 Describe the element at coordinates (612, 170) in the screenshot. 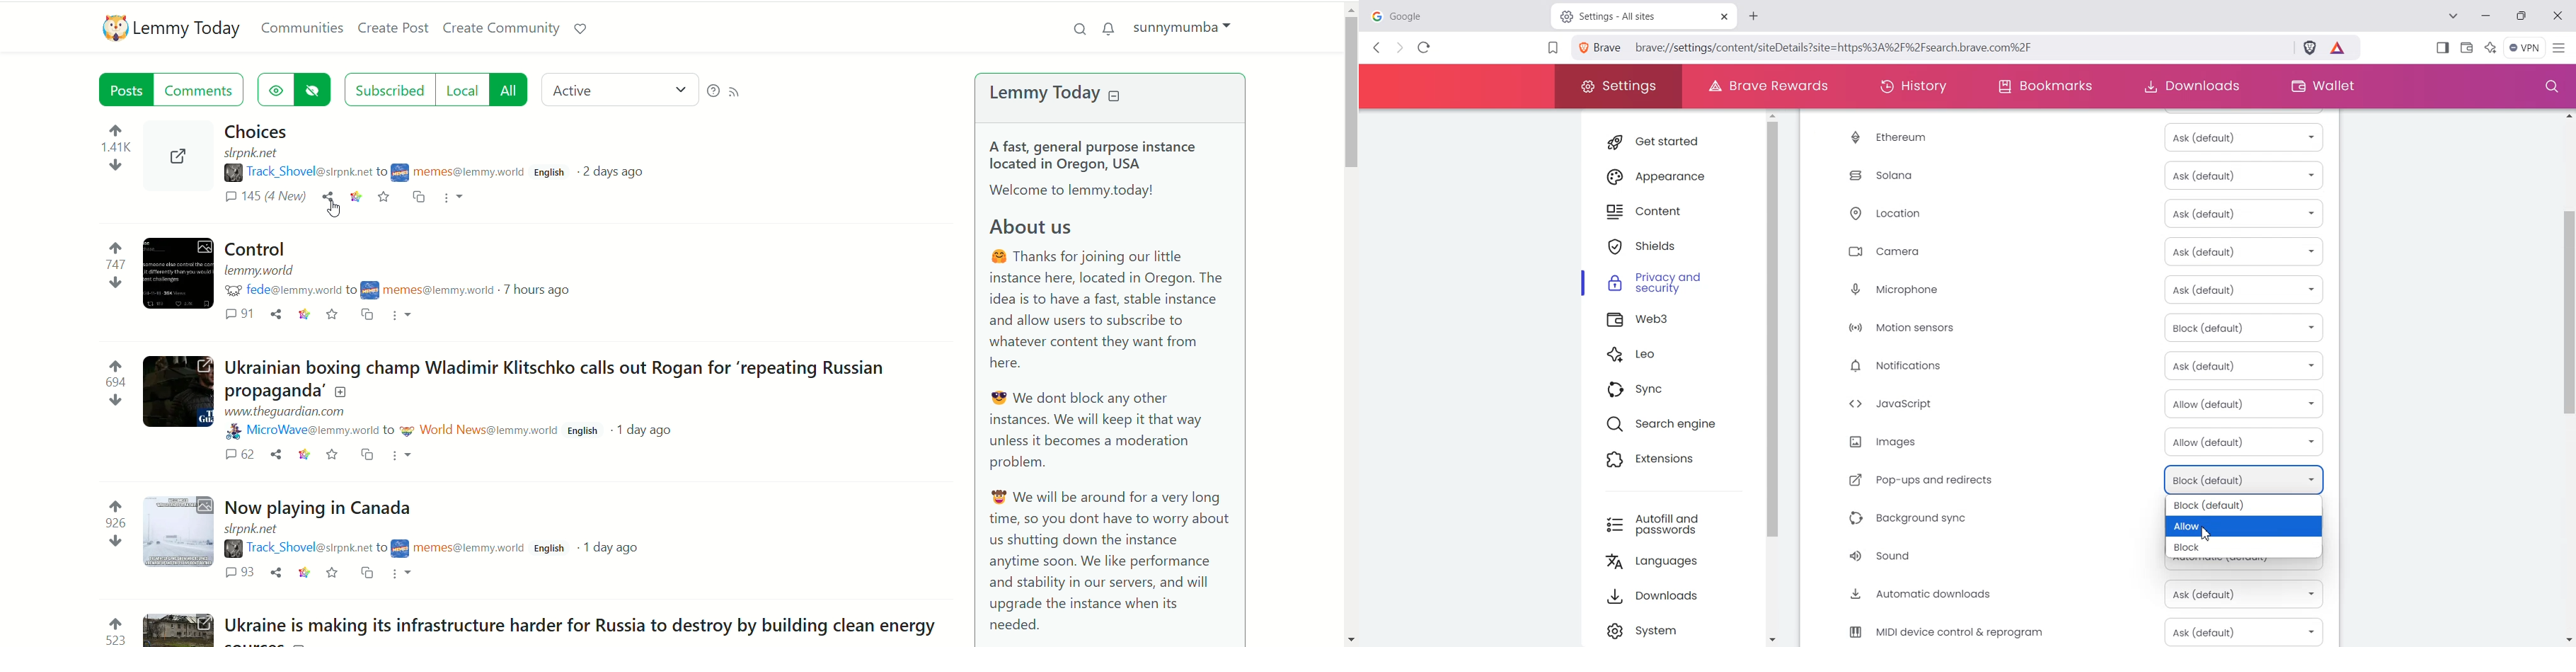

I see `2 days ago` at that location.